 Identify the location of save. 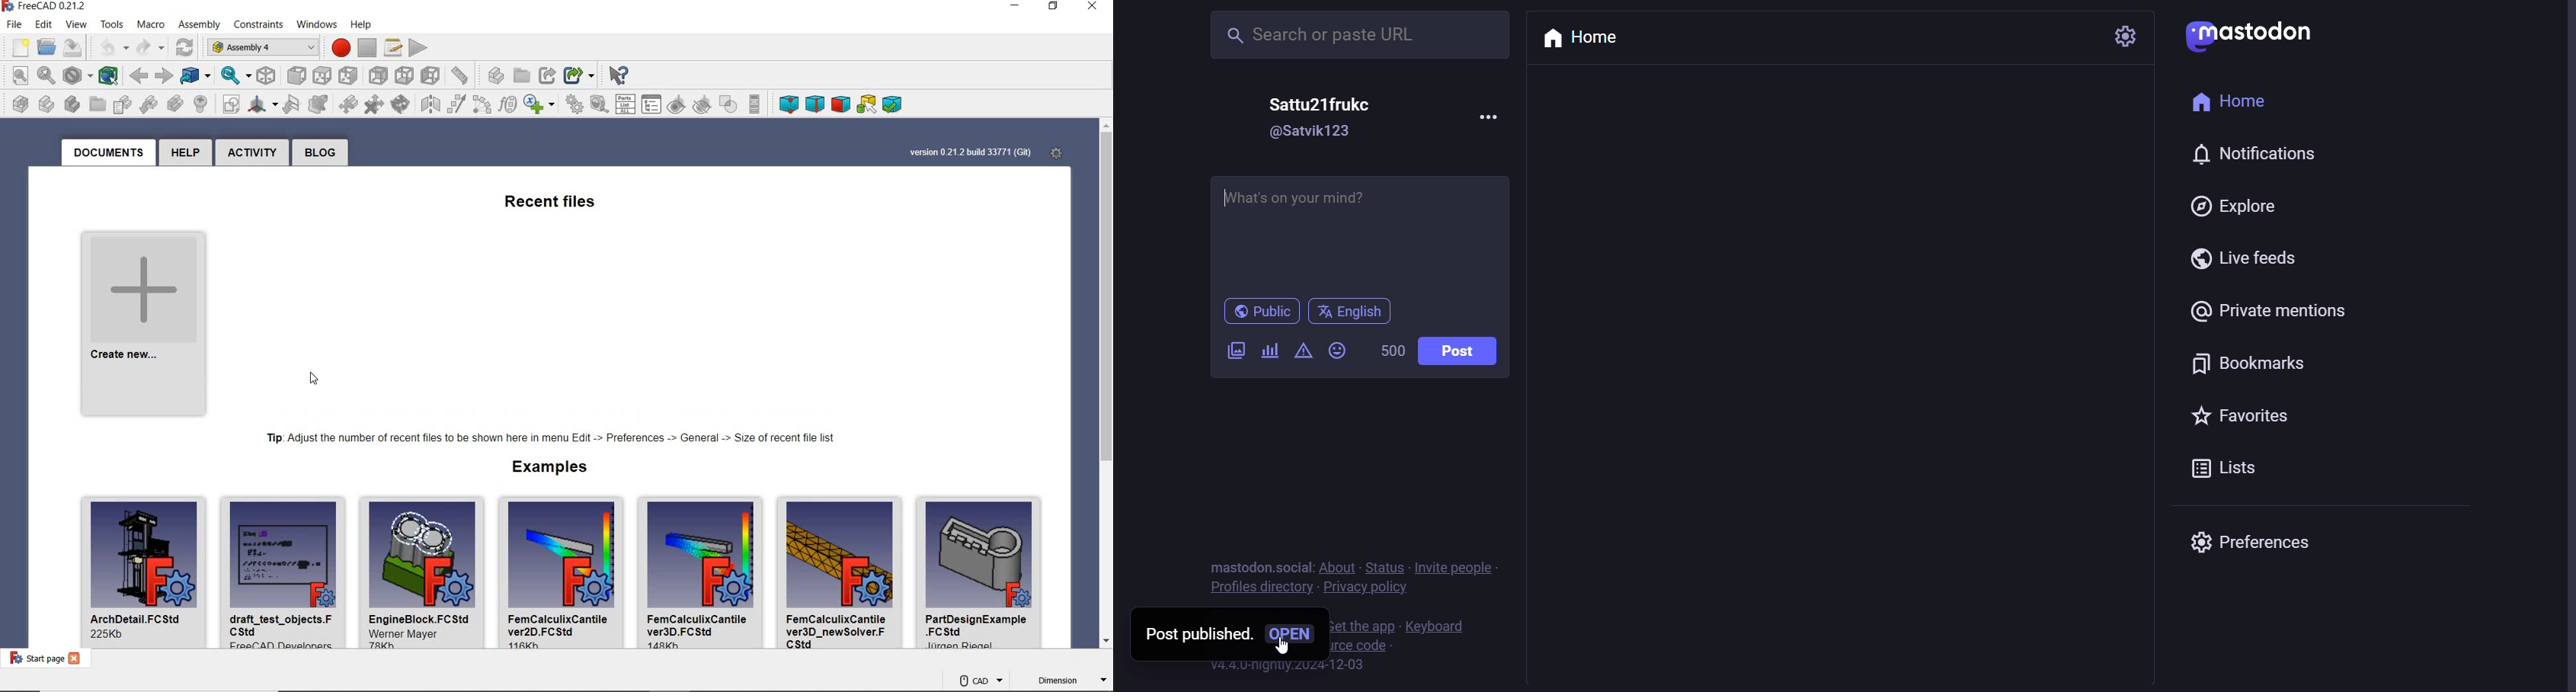
(72, 48).